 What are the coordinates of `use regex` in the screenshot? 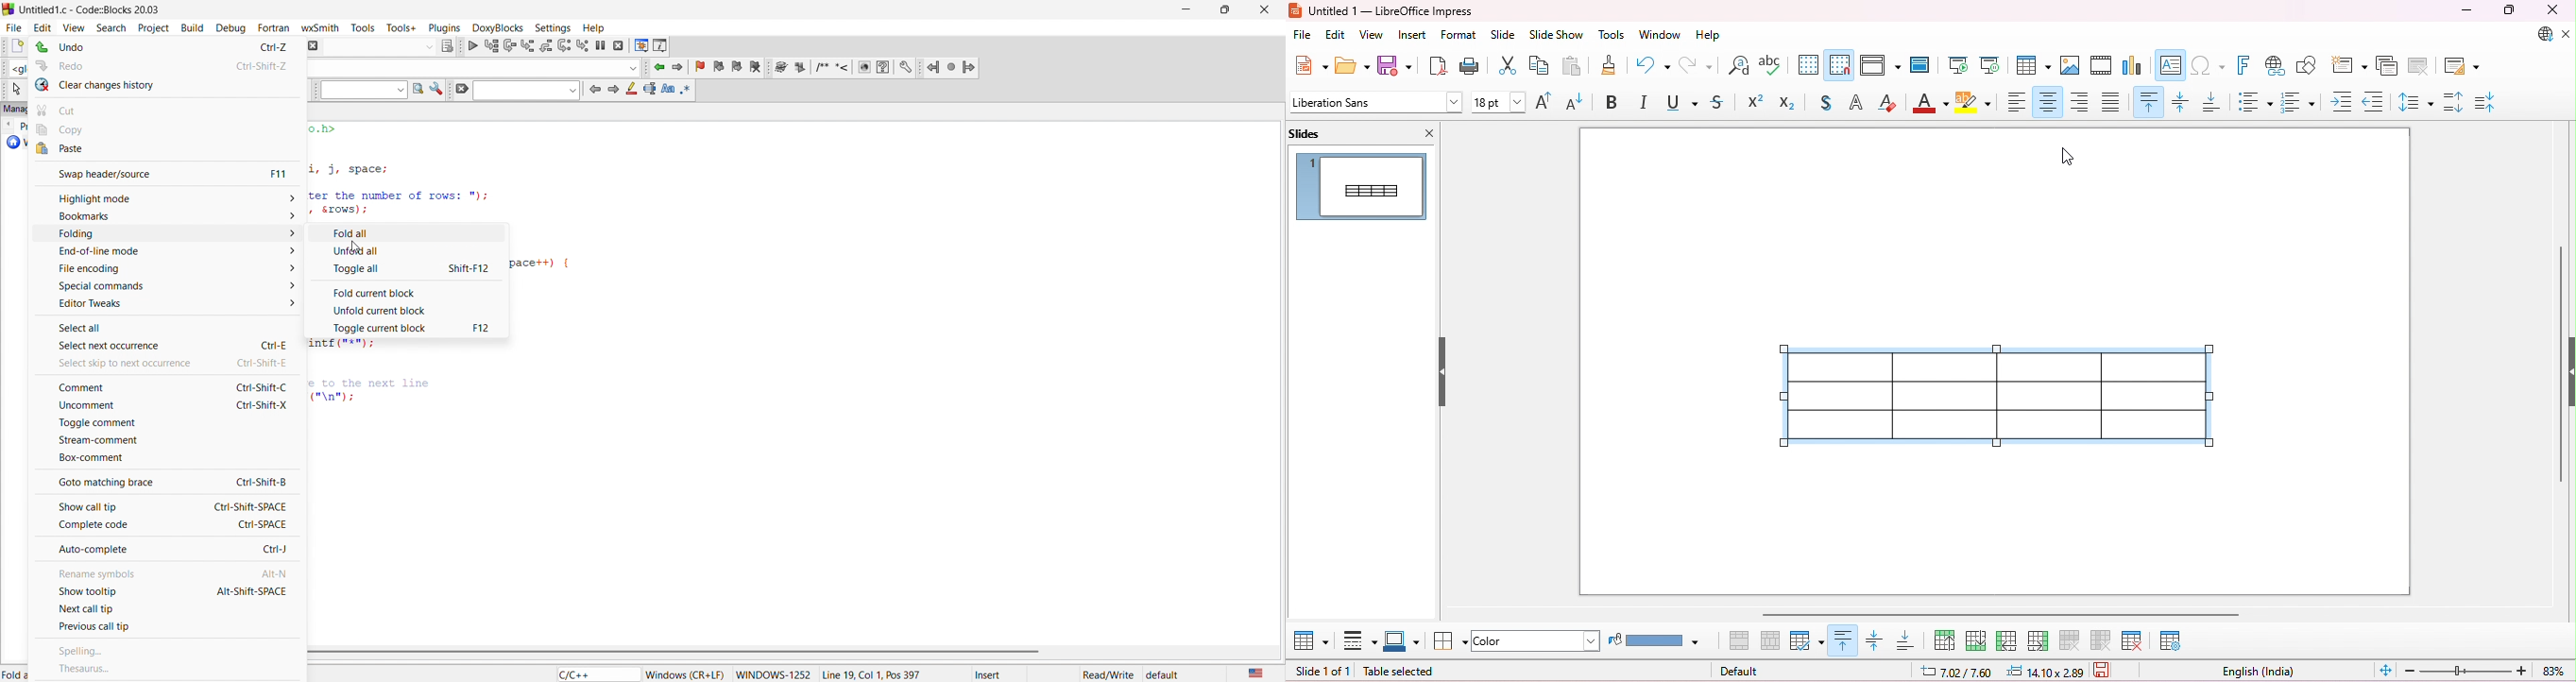 It's located at (687, 88).